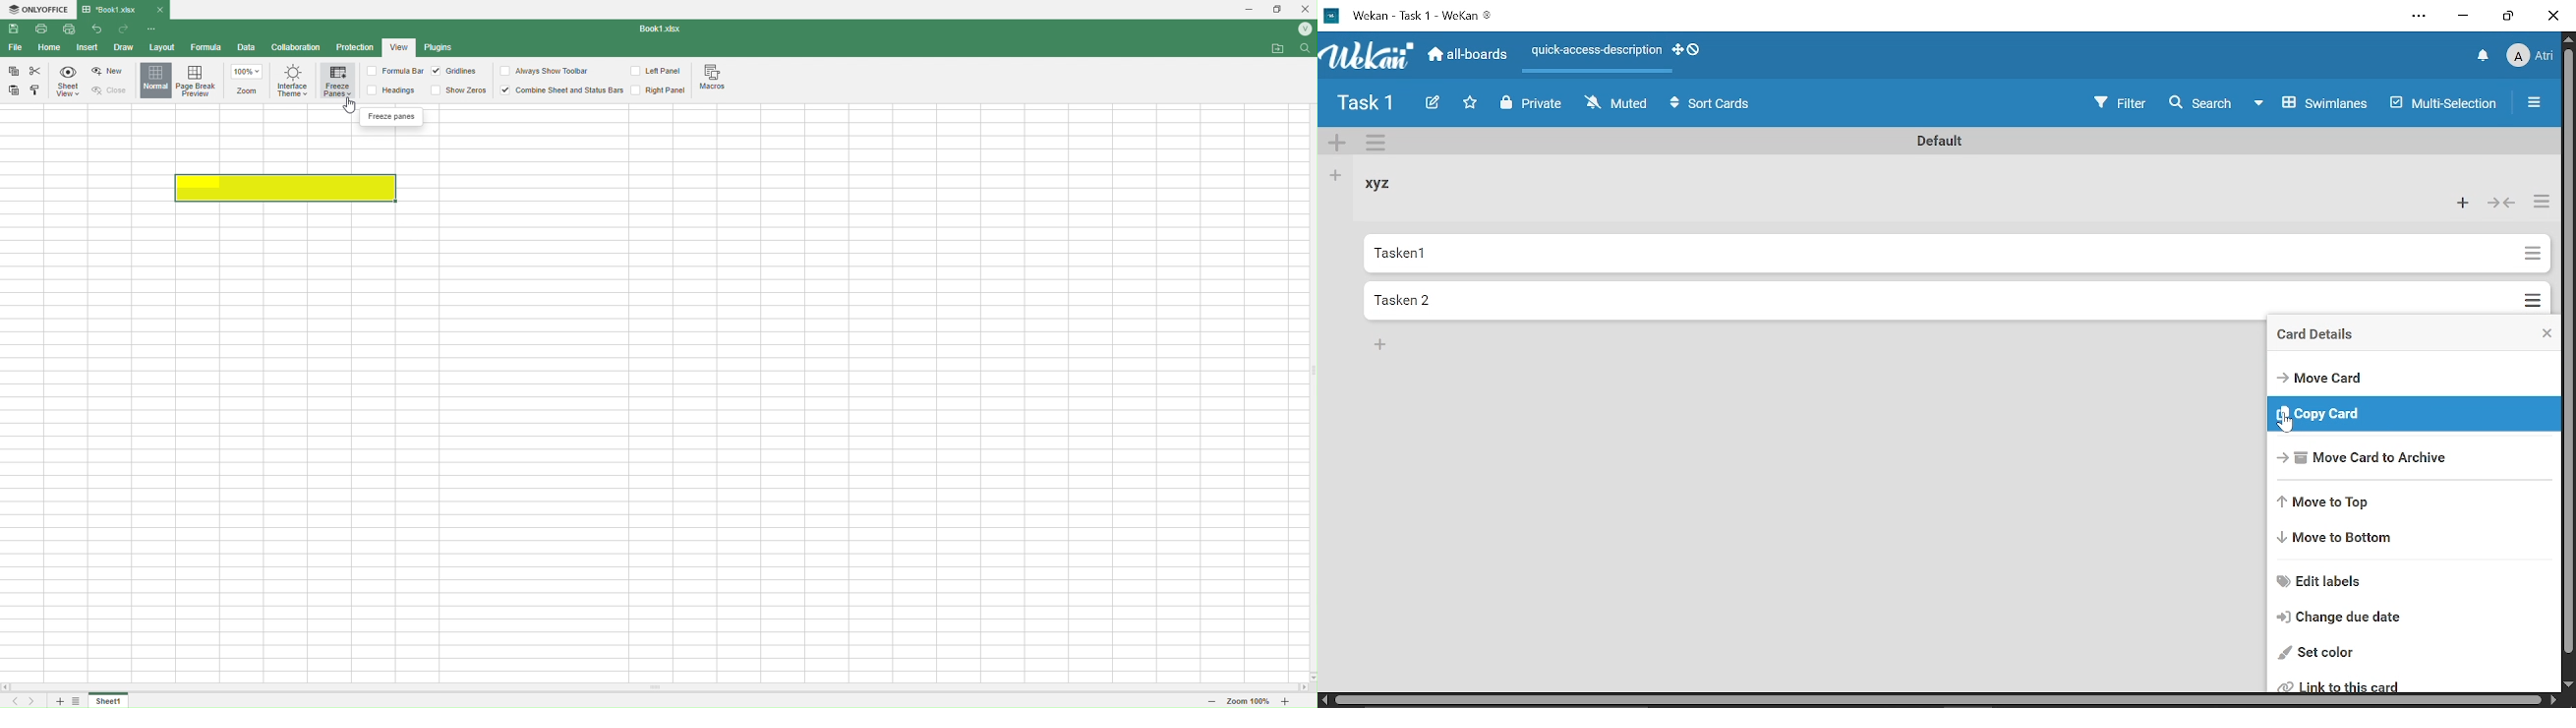 Image resolution: width=2576 pixels, height=728 pixels. Describe the element at coordinates (717, 79) in the screenshot. I see `Macros` at that location.